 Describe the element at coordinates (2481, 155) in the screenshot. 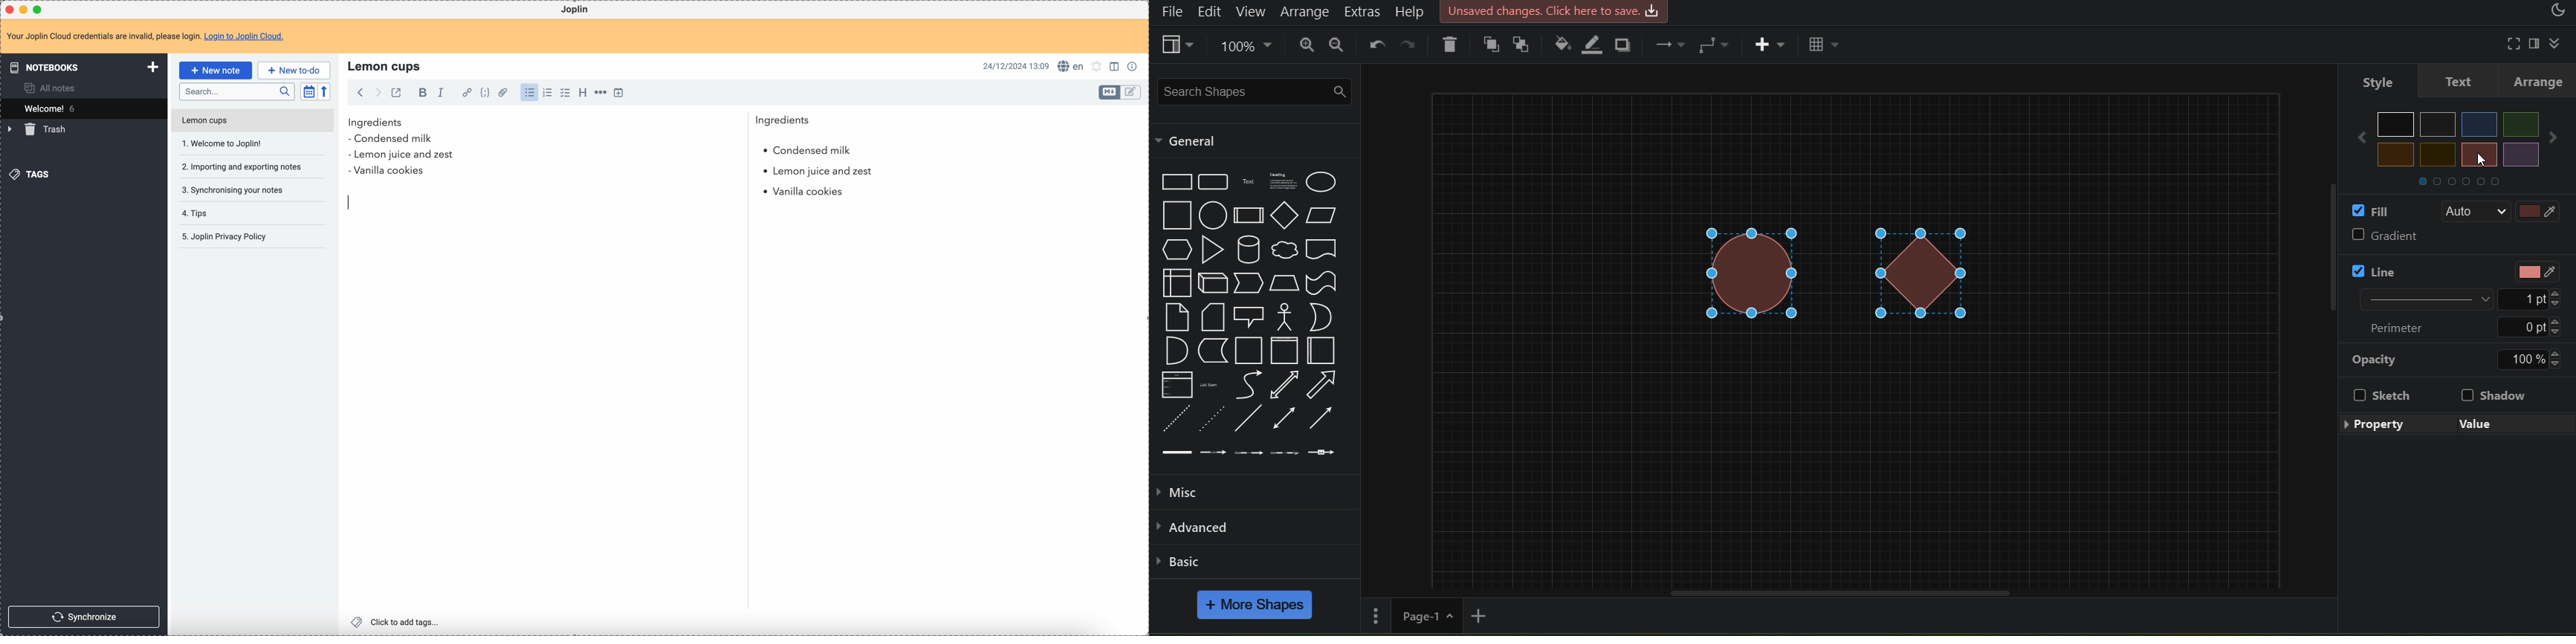

I see `` at that location.